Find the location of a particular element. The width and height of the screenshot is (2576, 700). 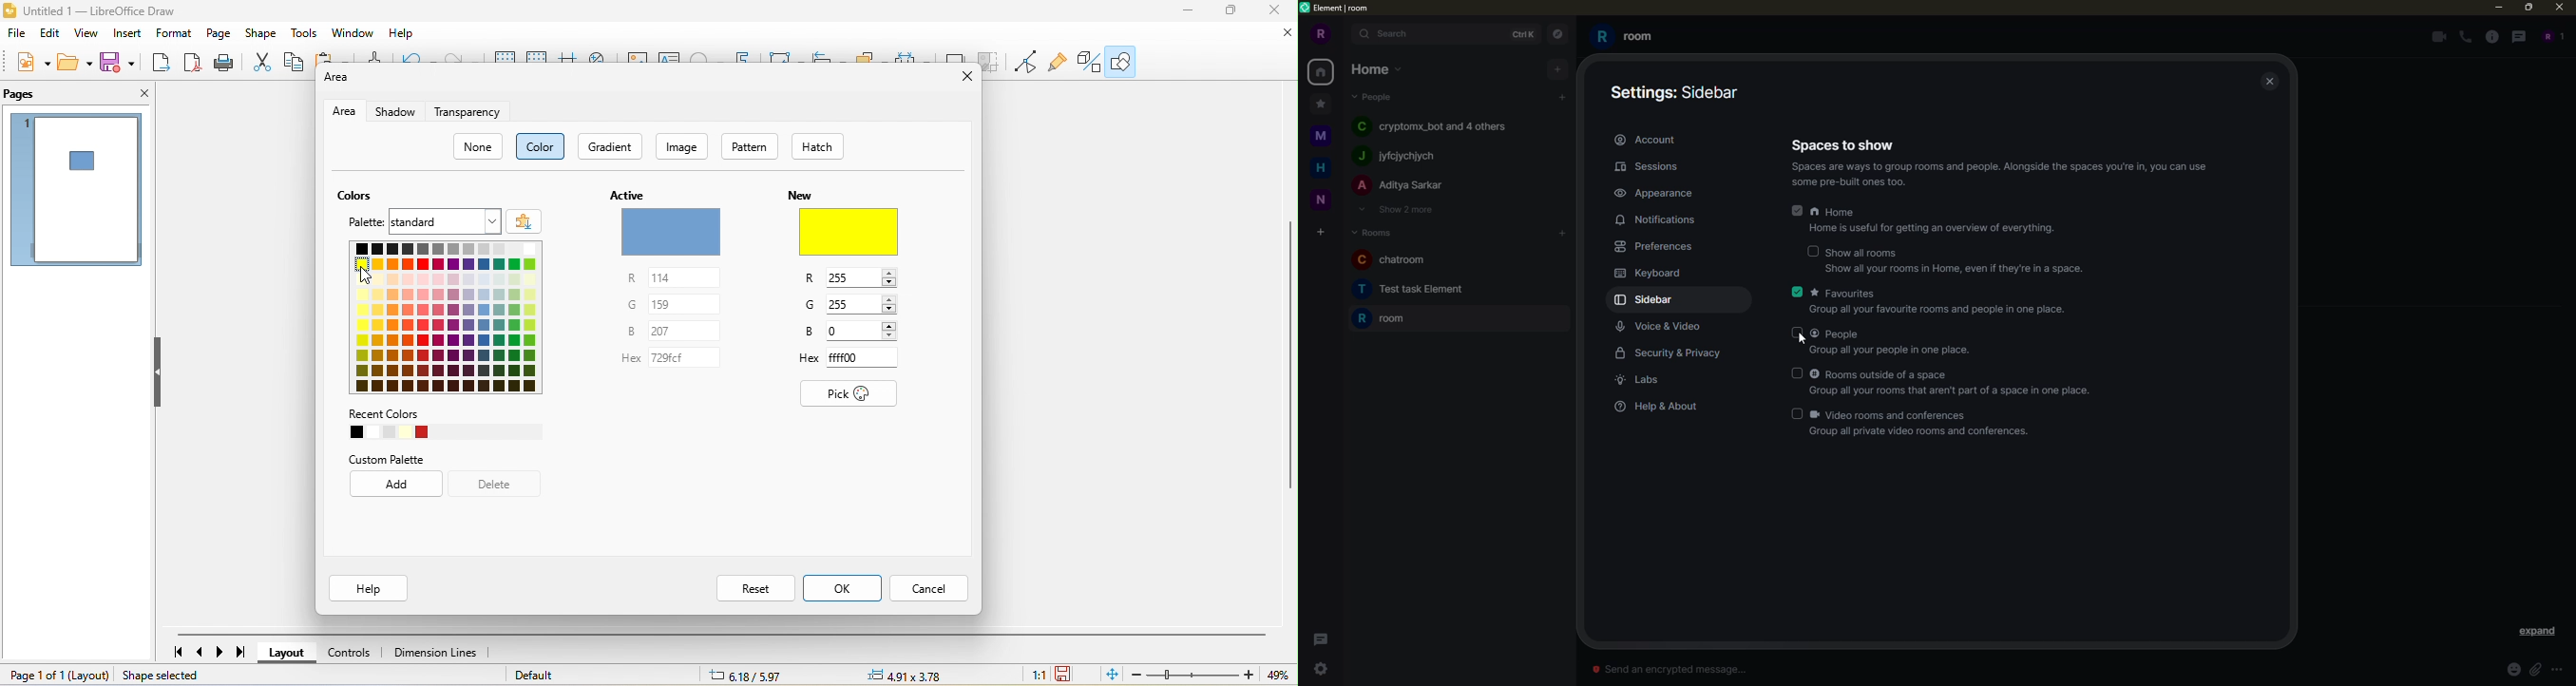

maximize is located at coordinates (2529, 8).